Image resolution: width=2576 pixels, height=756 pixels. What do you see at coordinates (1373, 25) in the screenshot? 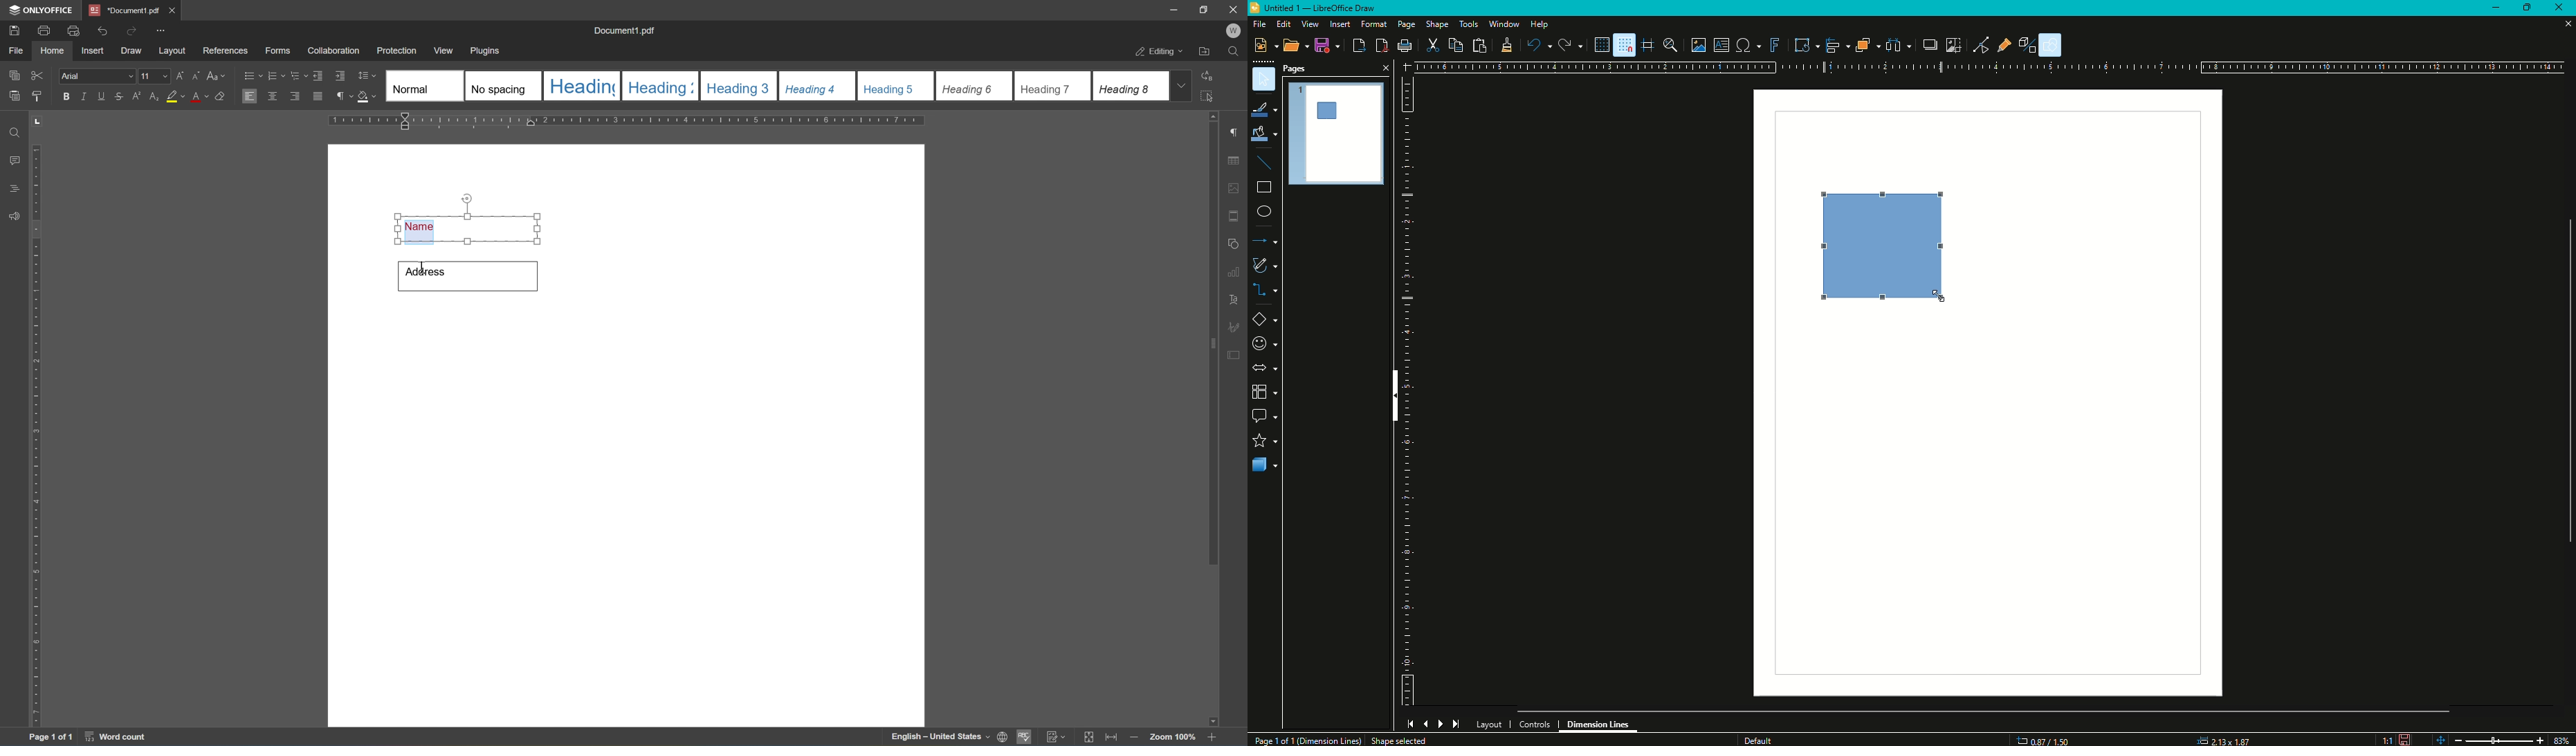
I see `Format` at bounding box center [1373, 25].